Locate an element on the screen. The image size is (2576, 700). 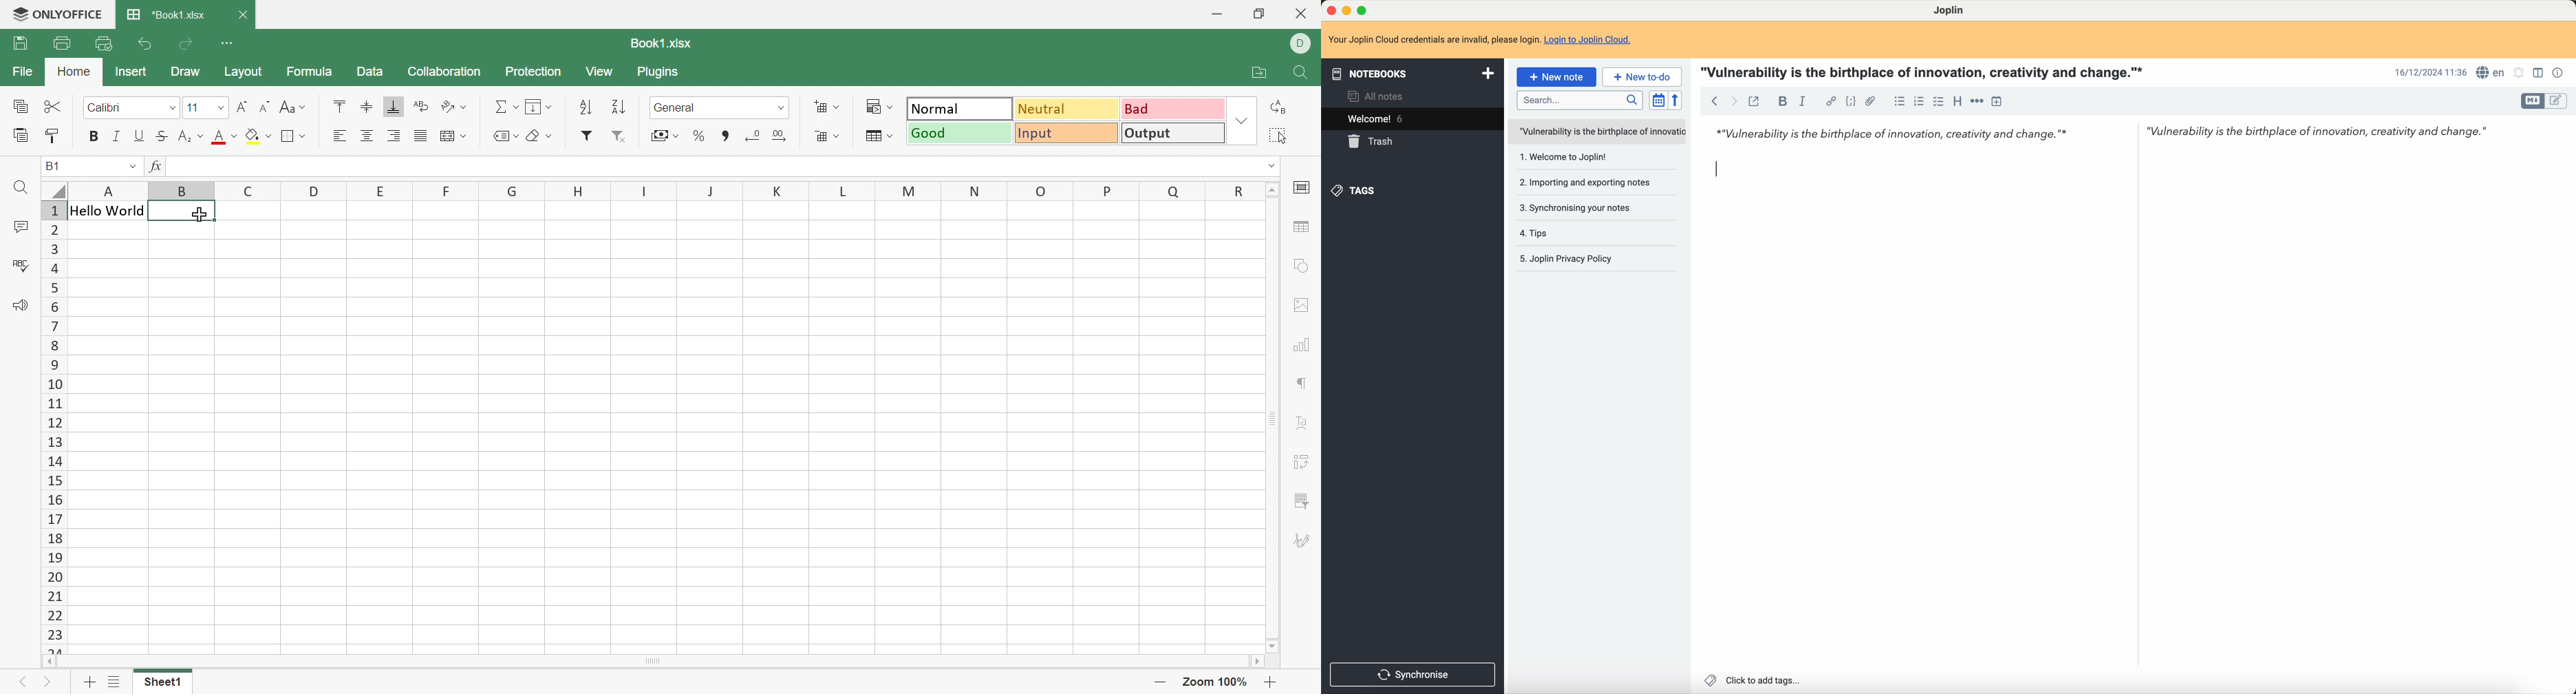
Strikethrough is located at coordinates (161, 134).